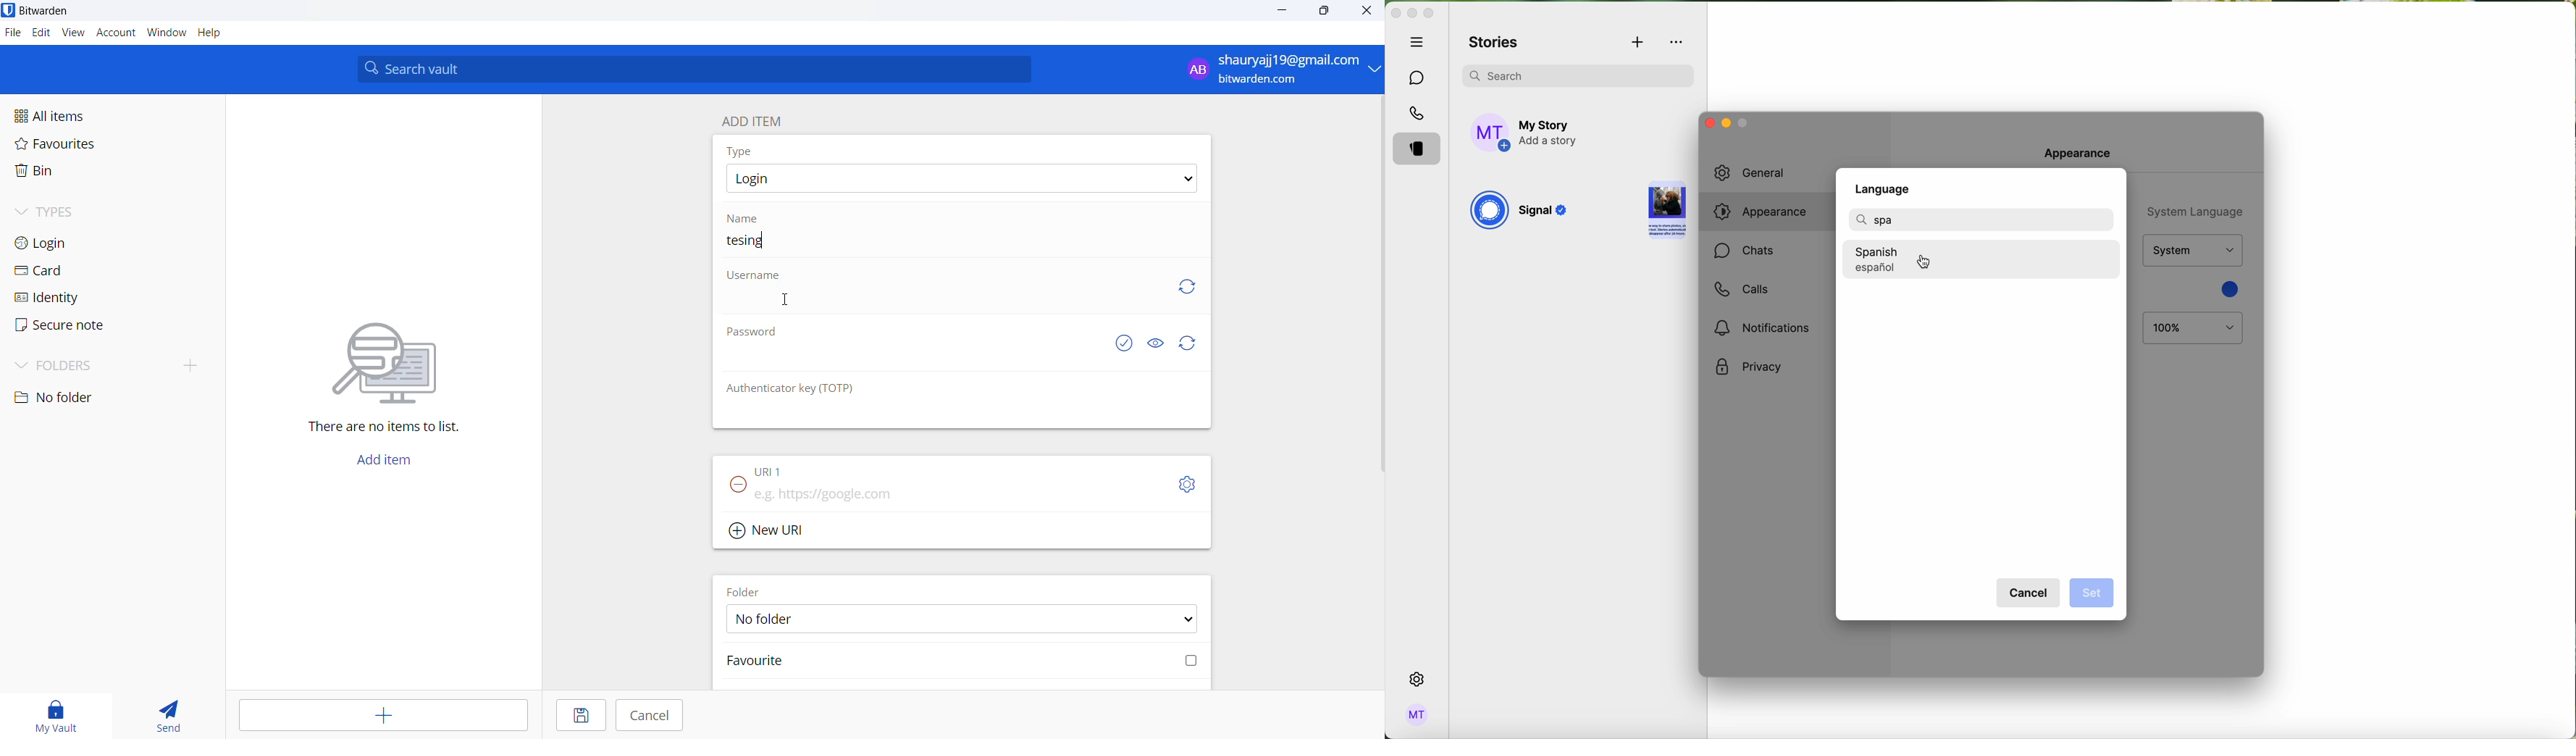  Describe the element at coordinates (98, 398) in the screenshot. I see `no folder` at that location.